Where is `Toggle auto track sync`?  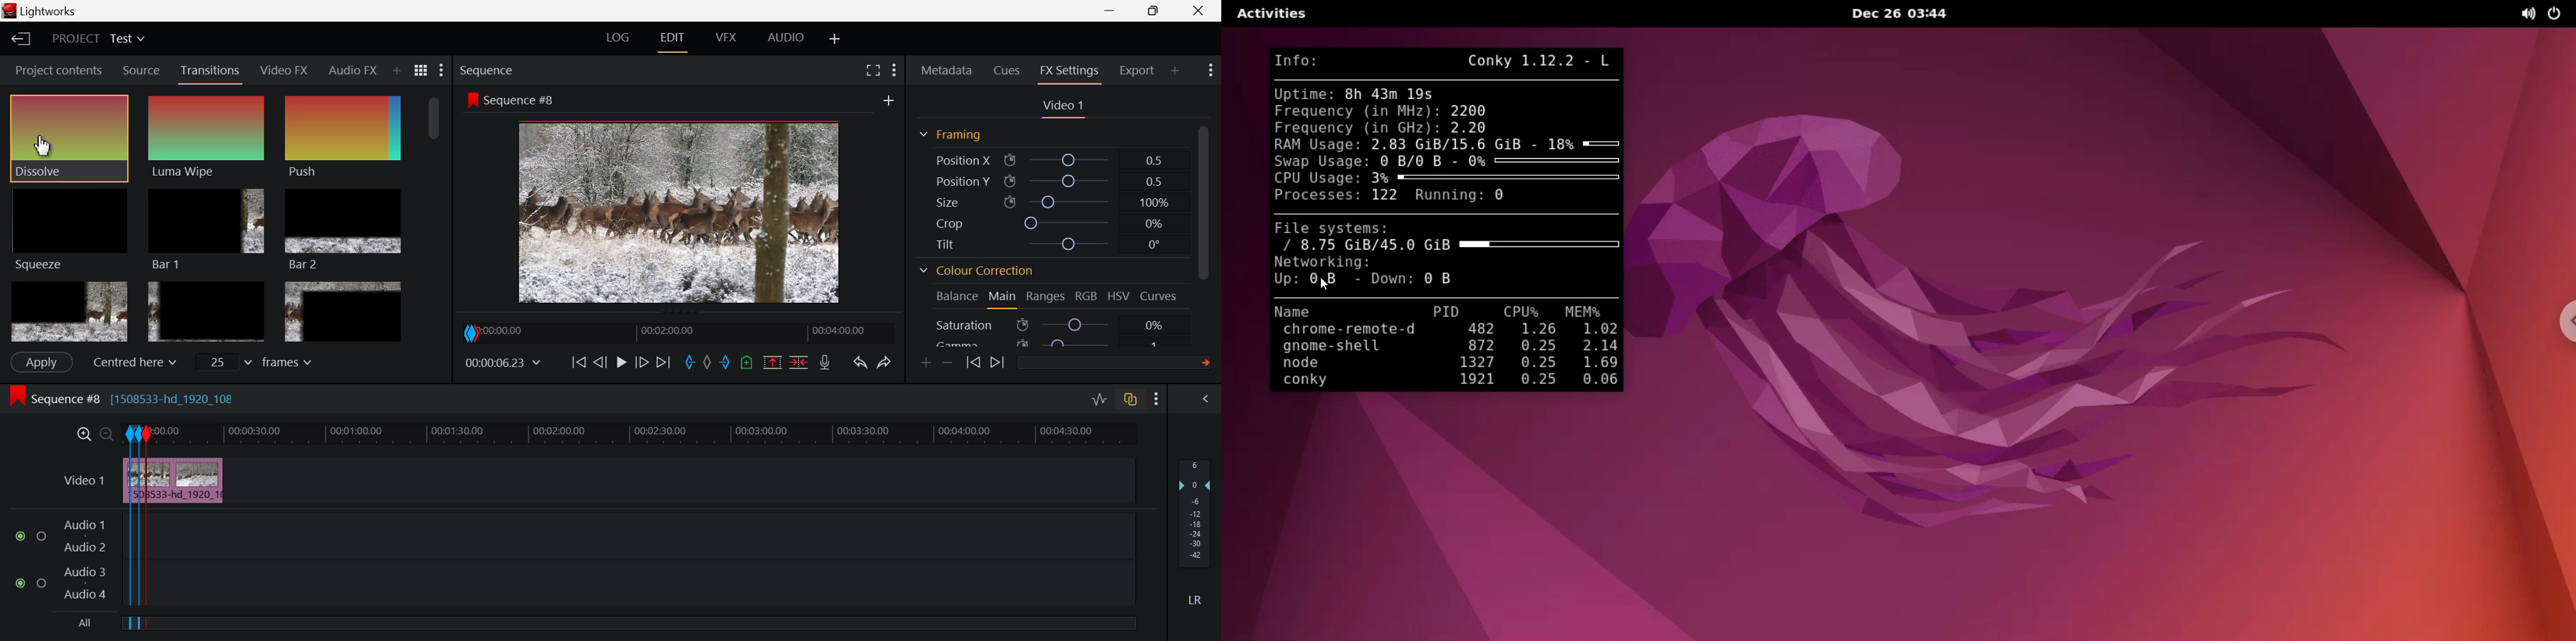 Toggle auto track sync is located at coordinates (1131, 399).